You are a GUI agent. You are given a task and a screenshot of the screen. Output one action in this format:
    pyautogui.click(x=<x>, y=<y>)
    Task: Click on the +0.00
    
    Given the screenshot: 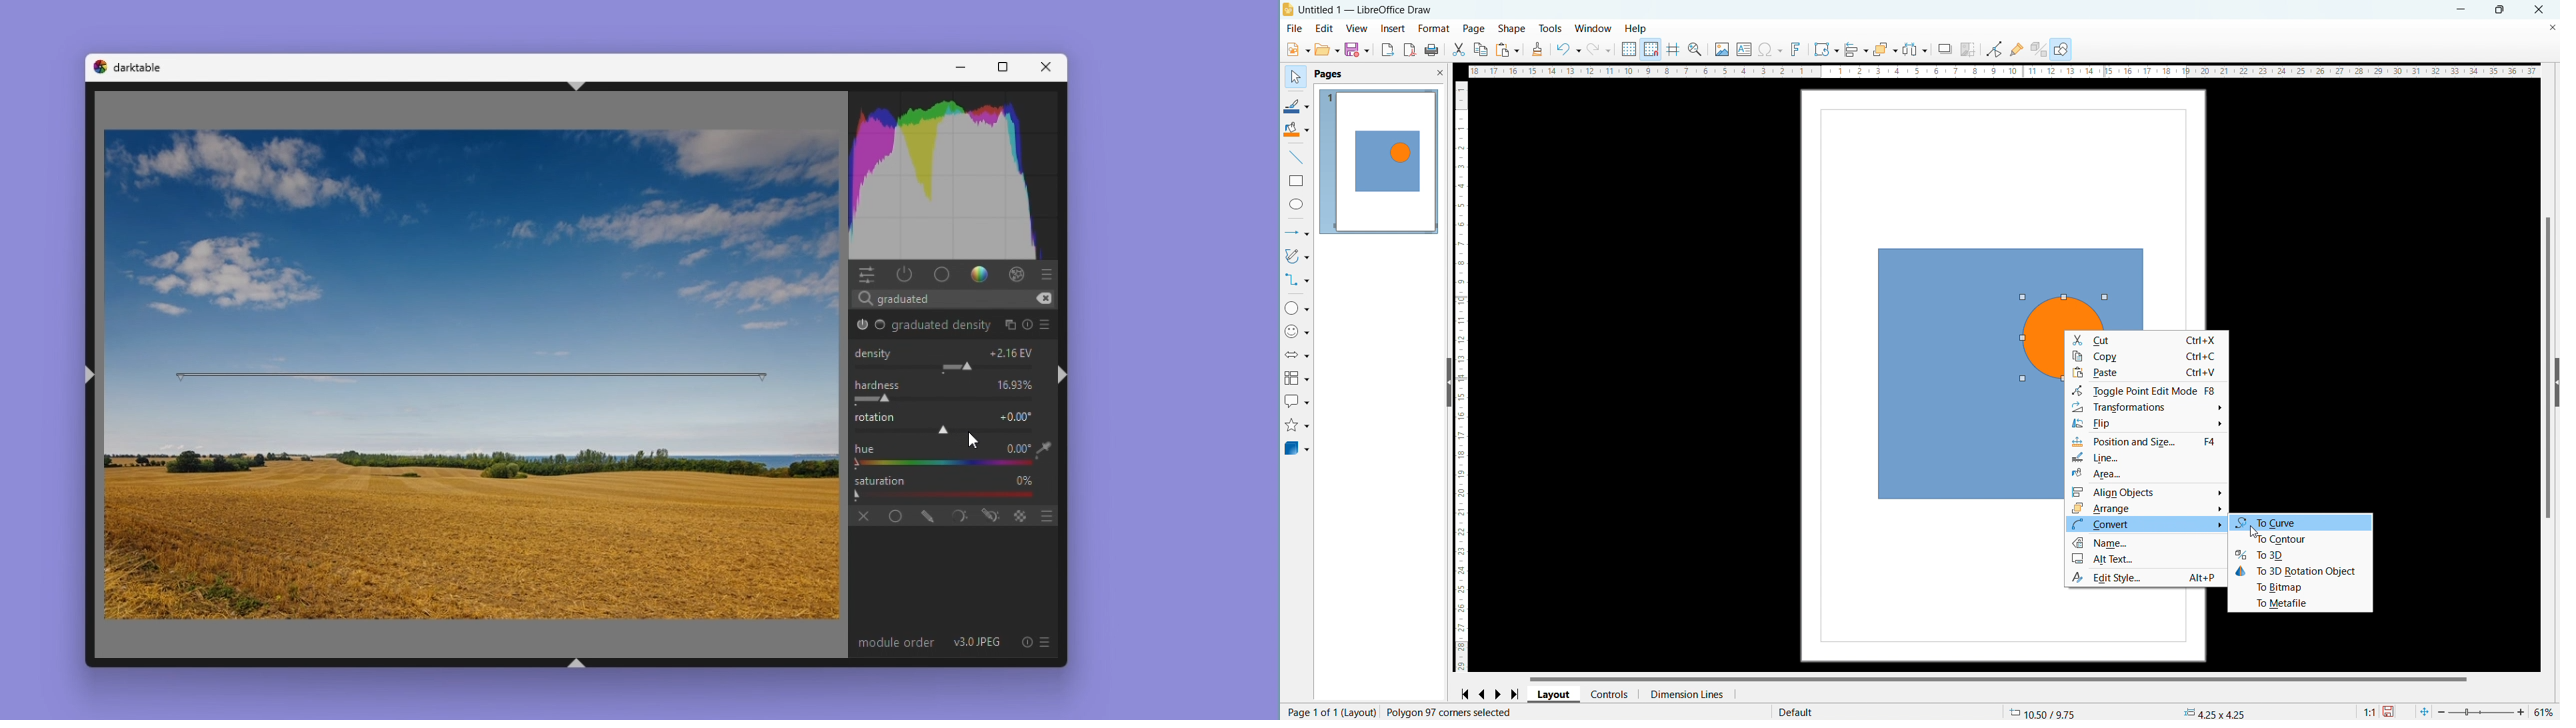 What is the action you would take?
    pyautogui.click(x=1015, y=416)
    